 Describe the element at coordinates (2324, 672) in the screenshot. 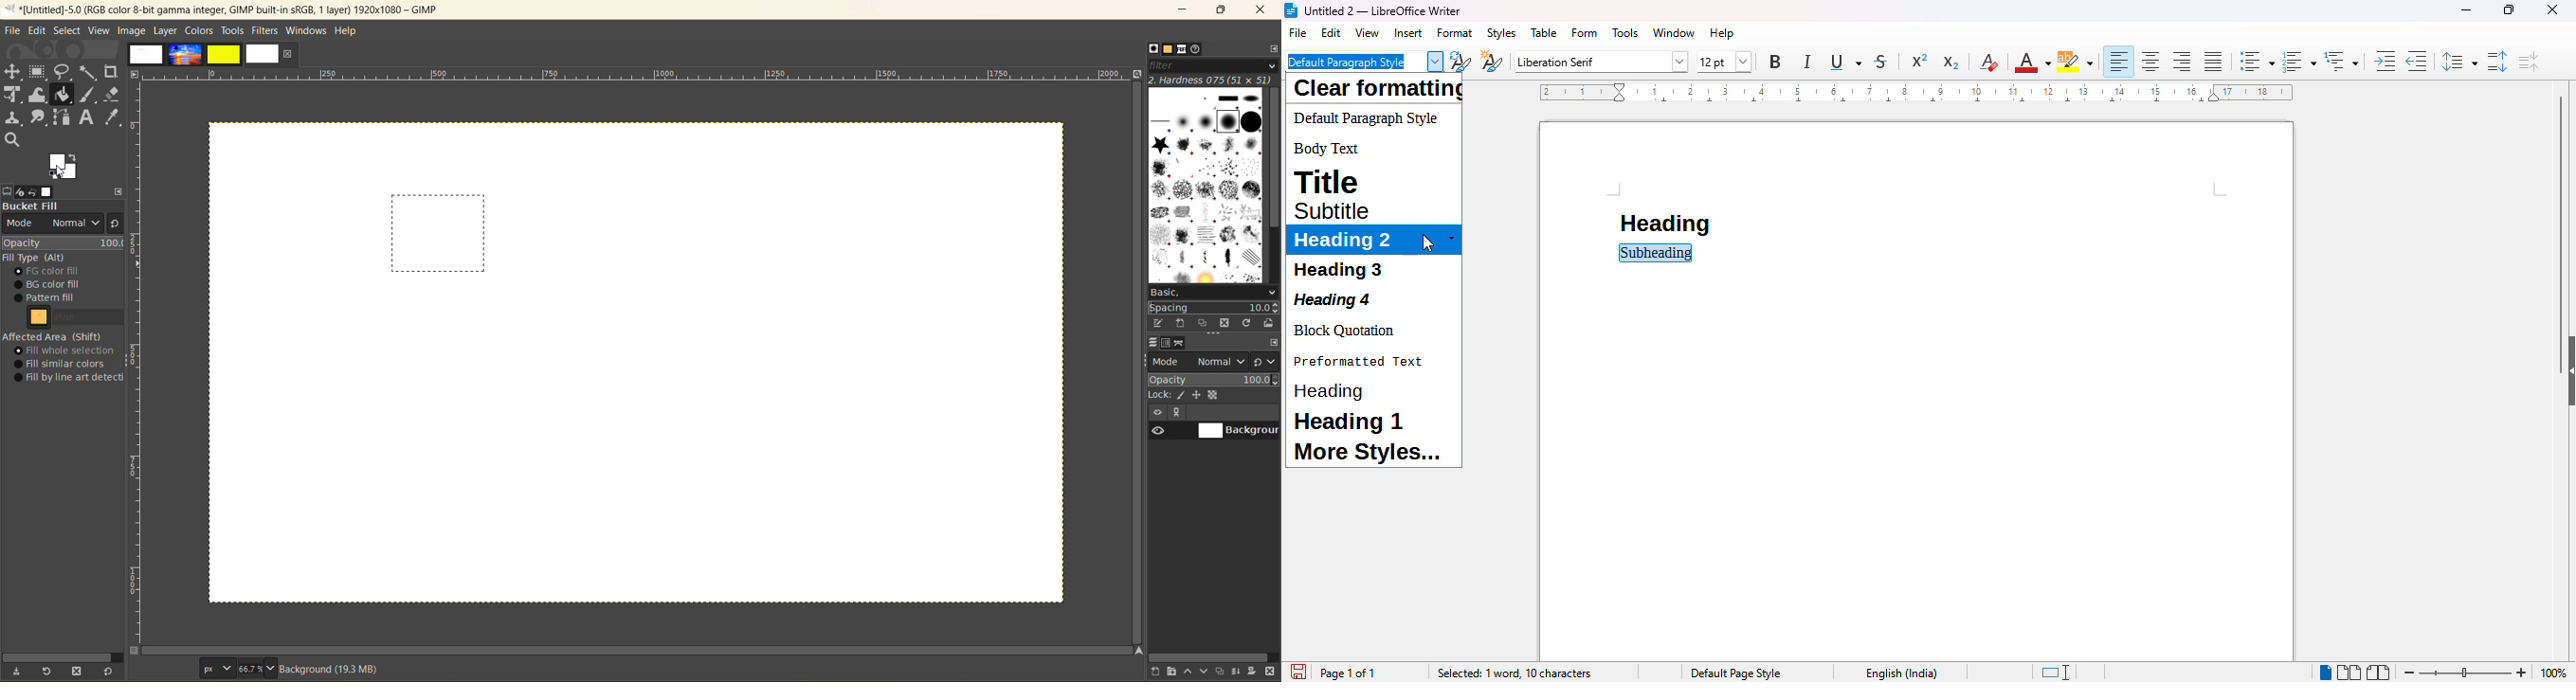

I see `single page view` at that location.